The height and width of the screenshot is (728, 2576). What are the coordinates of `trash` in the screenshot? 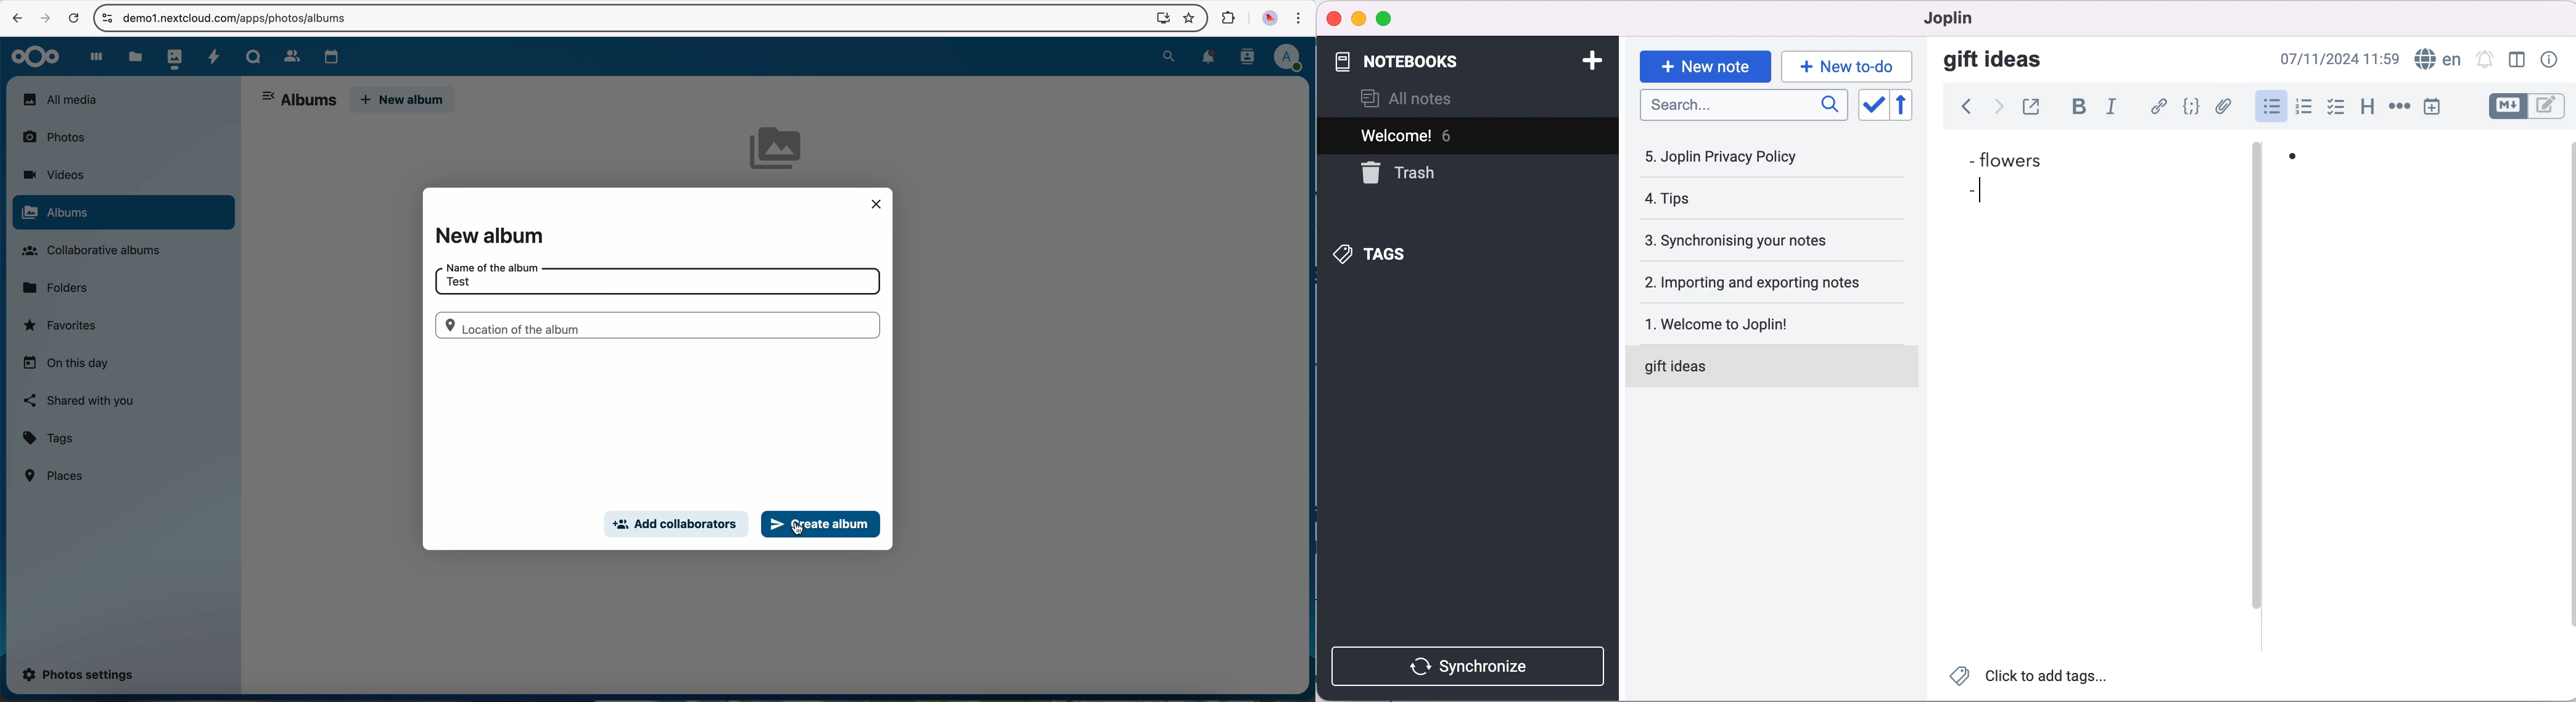 It's located at (1411, 173).